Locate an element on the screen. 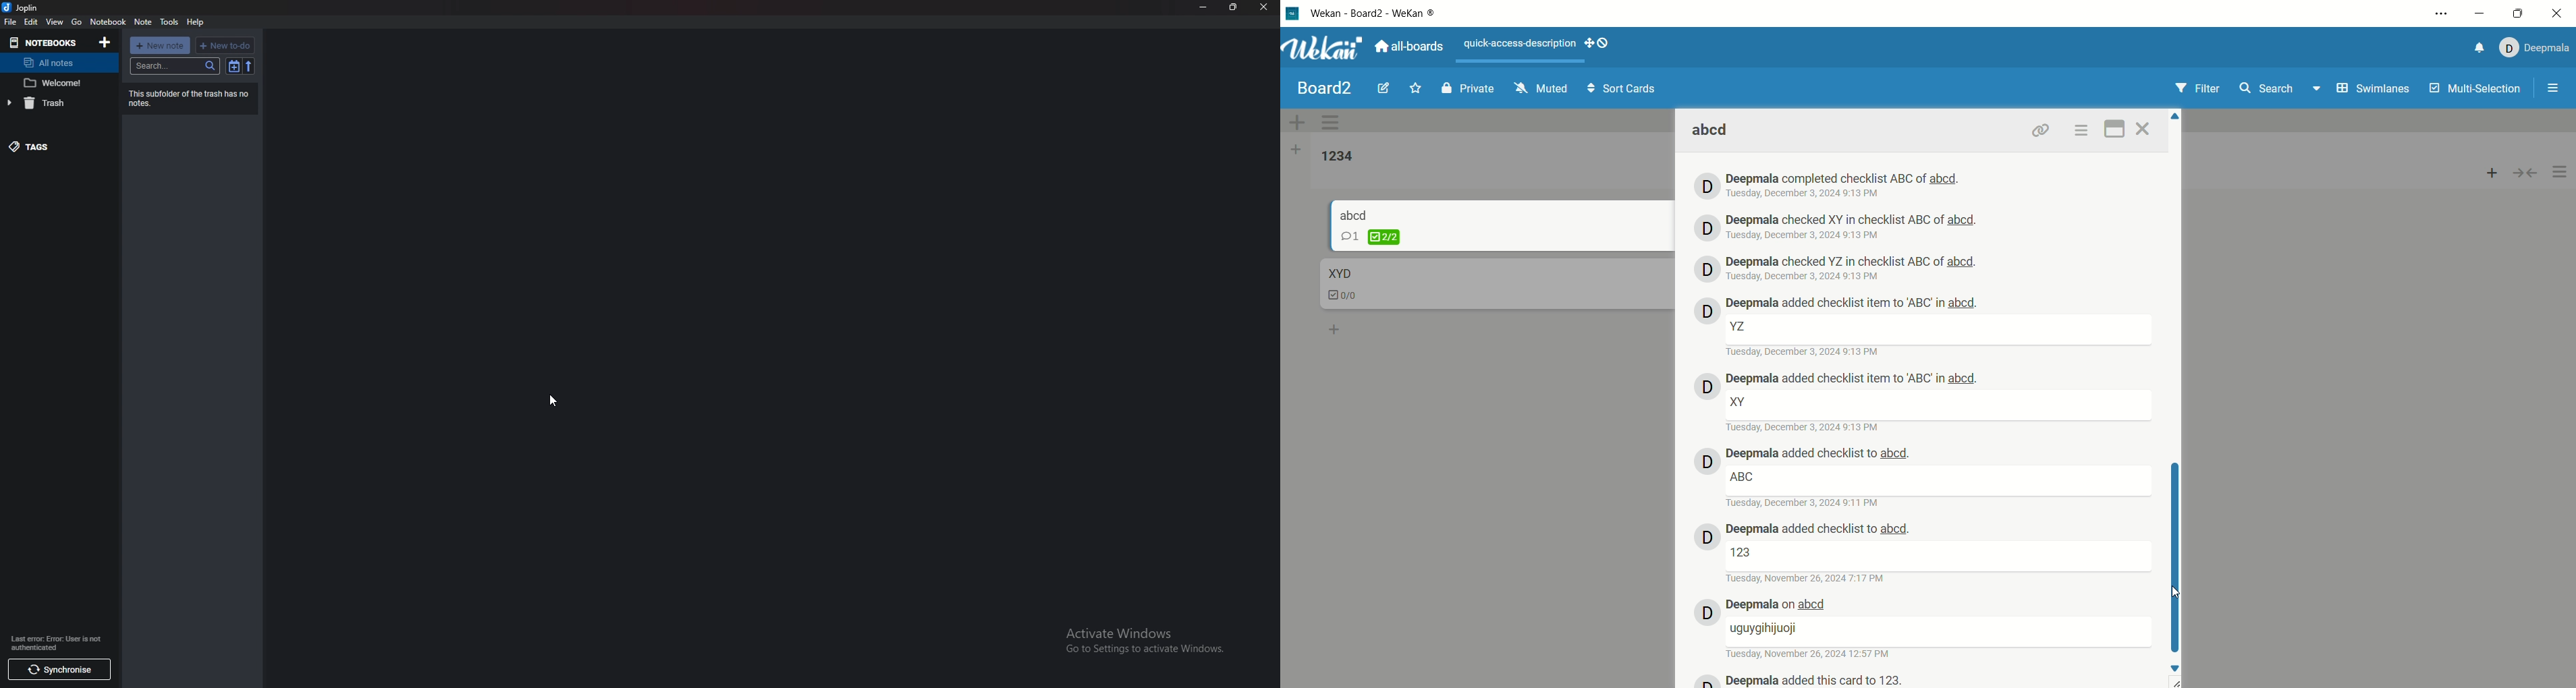 This screenshot has height=700, width=2576. welcome is located at coordinates (57, 82).